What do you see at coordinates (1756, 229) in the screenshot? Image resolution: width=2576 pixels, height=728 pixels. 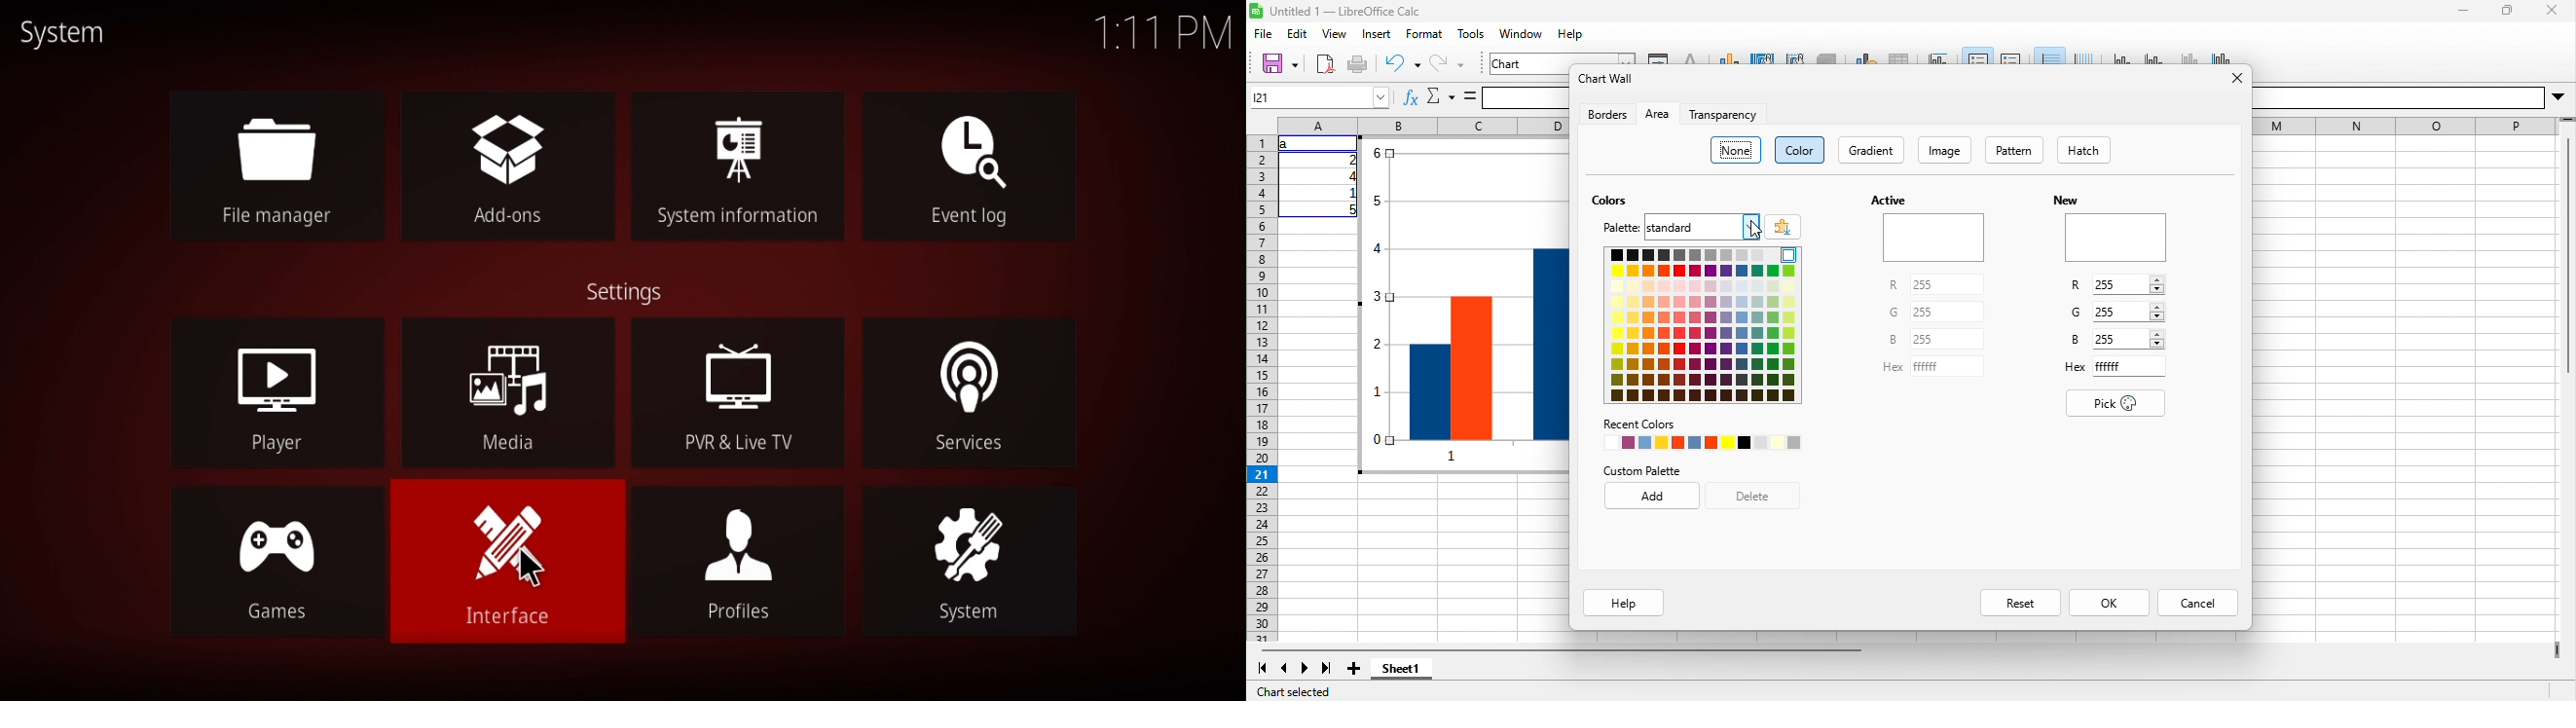 I see `cursor movement` at bounding box center [1756, 229].